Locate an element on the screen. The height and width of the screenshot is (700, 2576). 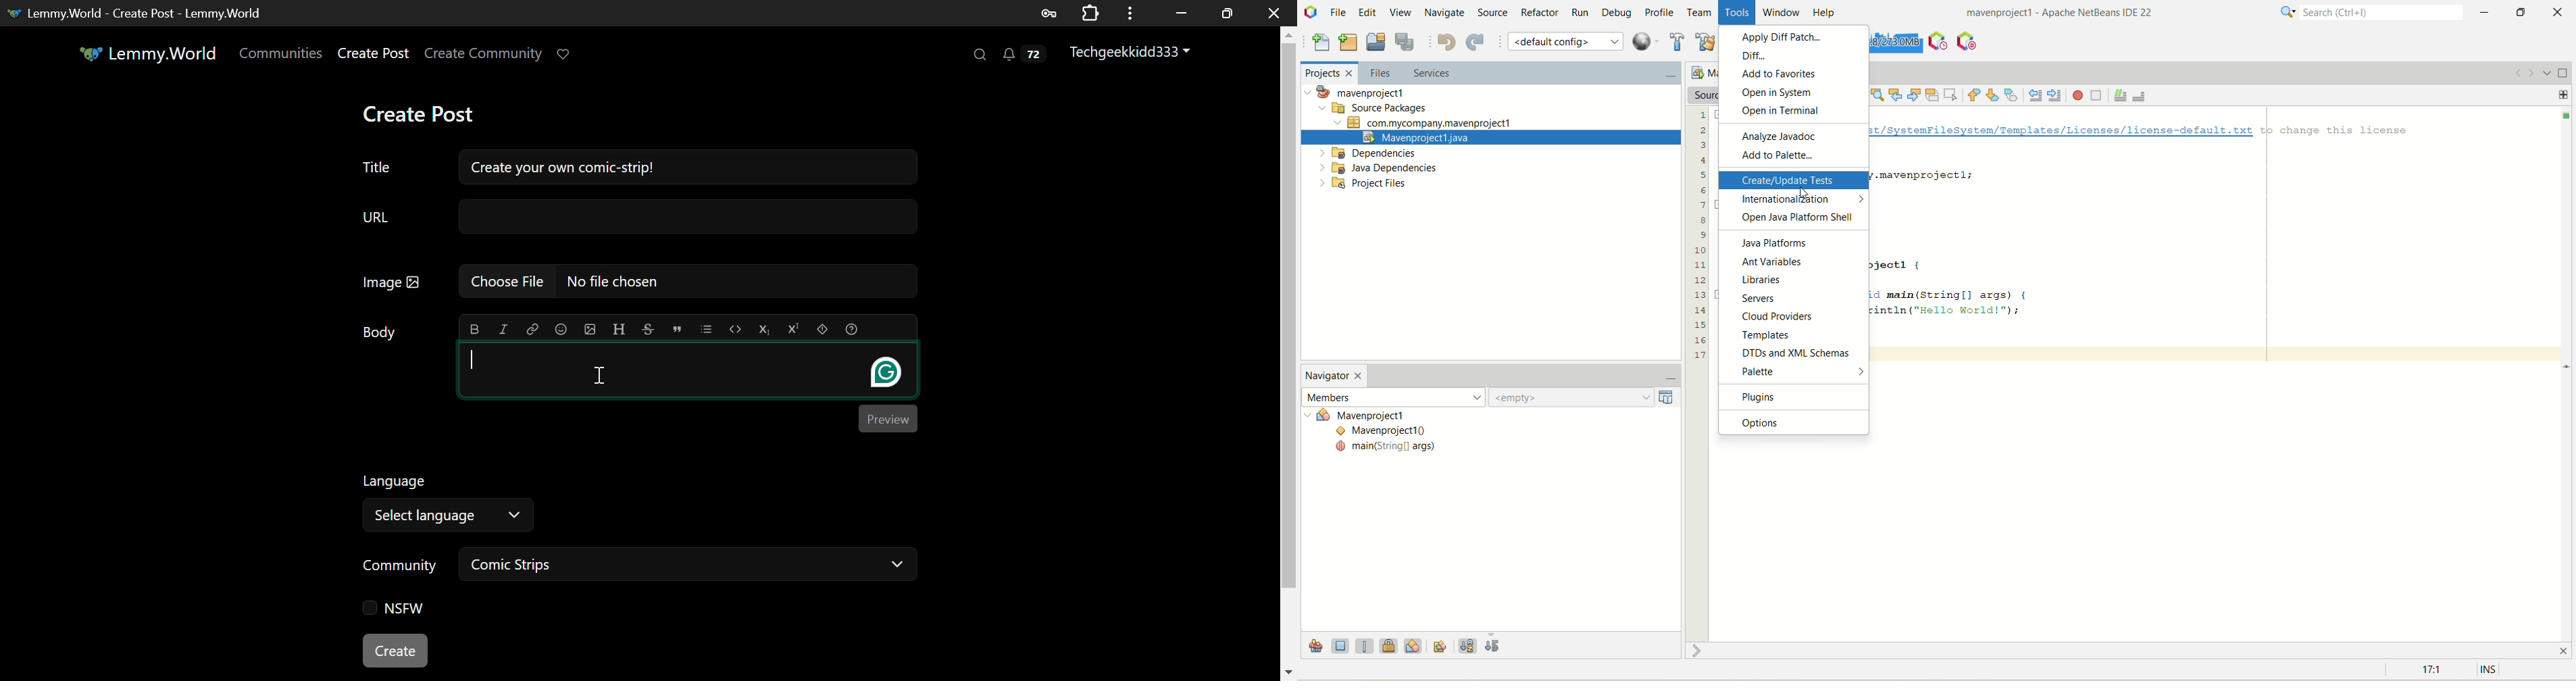
Create Post Page Hyperlink is located at coordinates (376, 53).